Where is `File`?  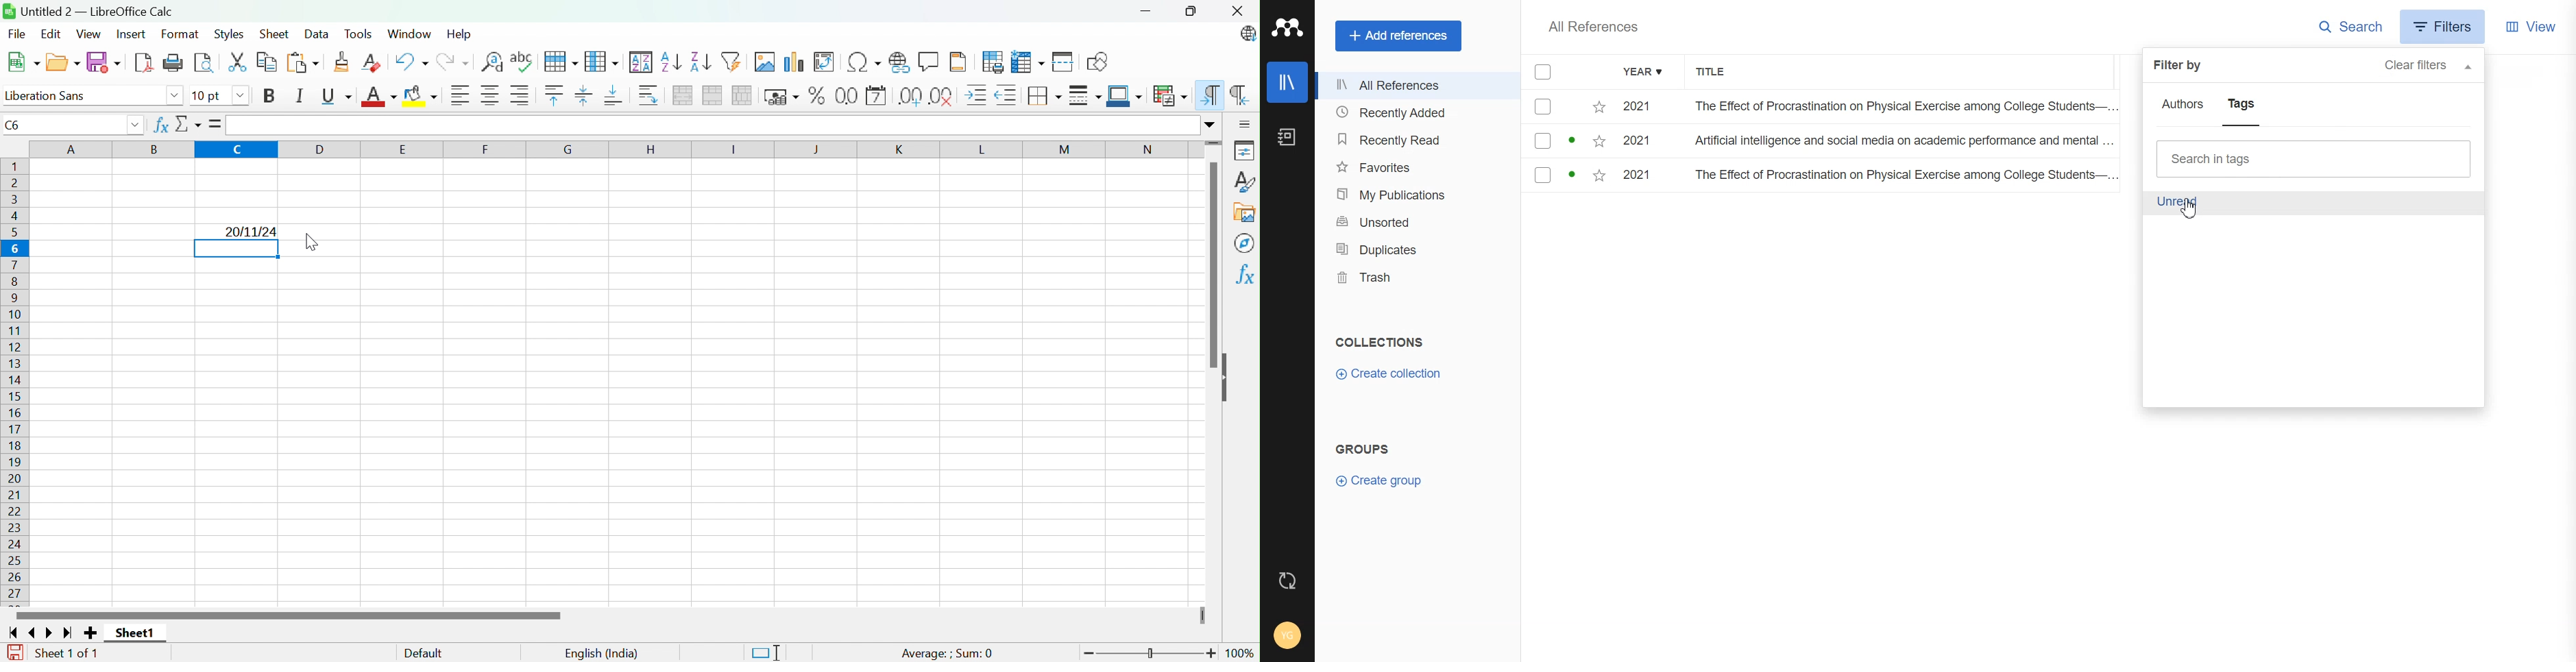
File is located at coordinates (16, 36).